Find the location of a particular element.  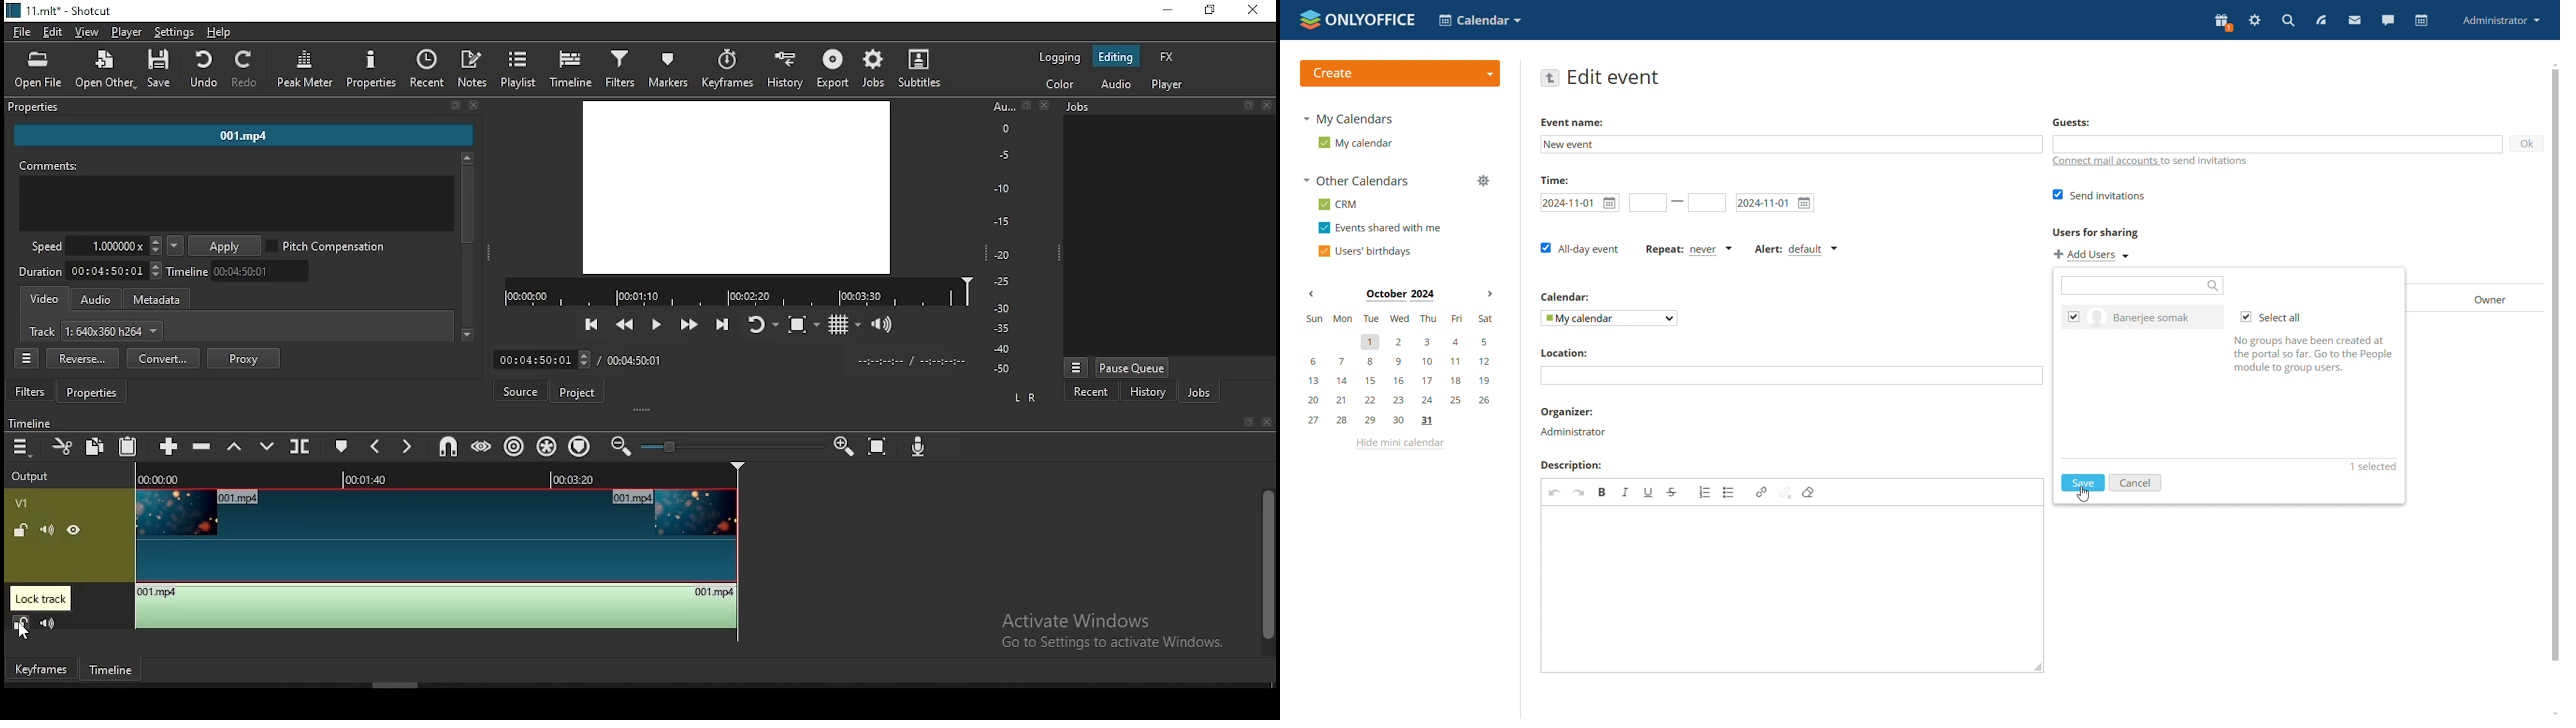

L R is located at coordinates (1026, 400).